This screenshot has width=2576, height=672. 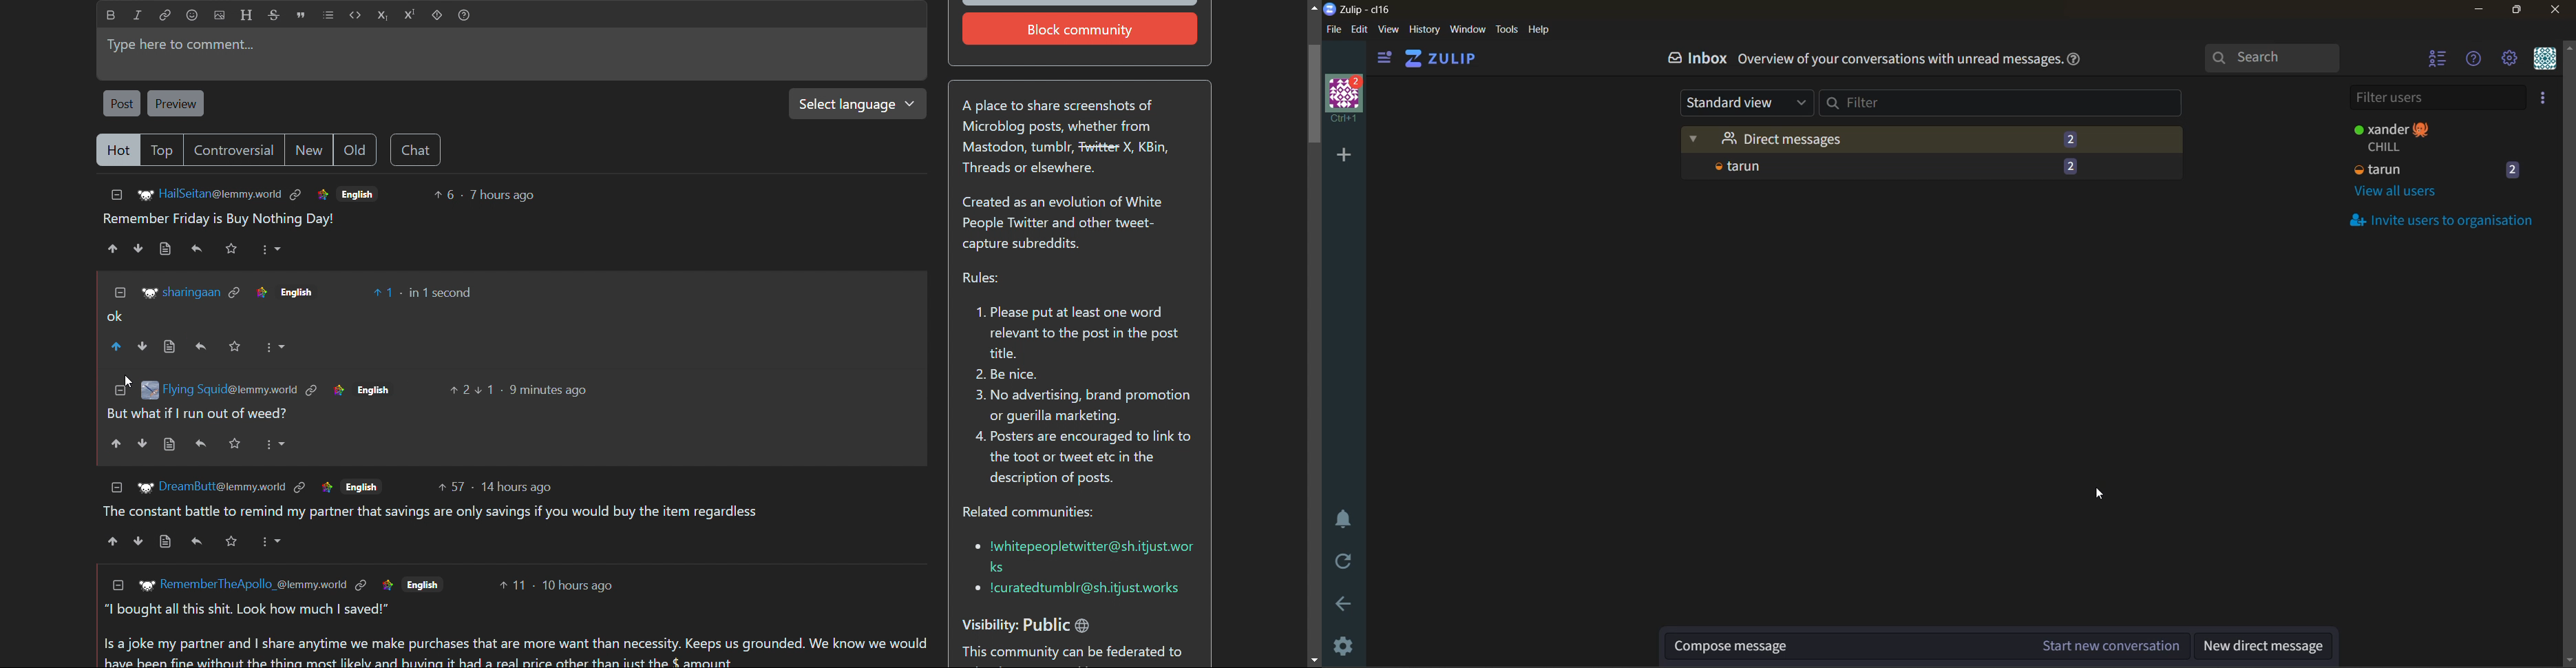 I want to click on collapse, so click(x=113, y=396).